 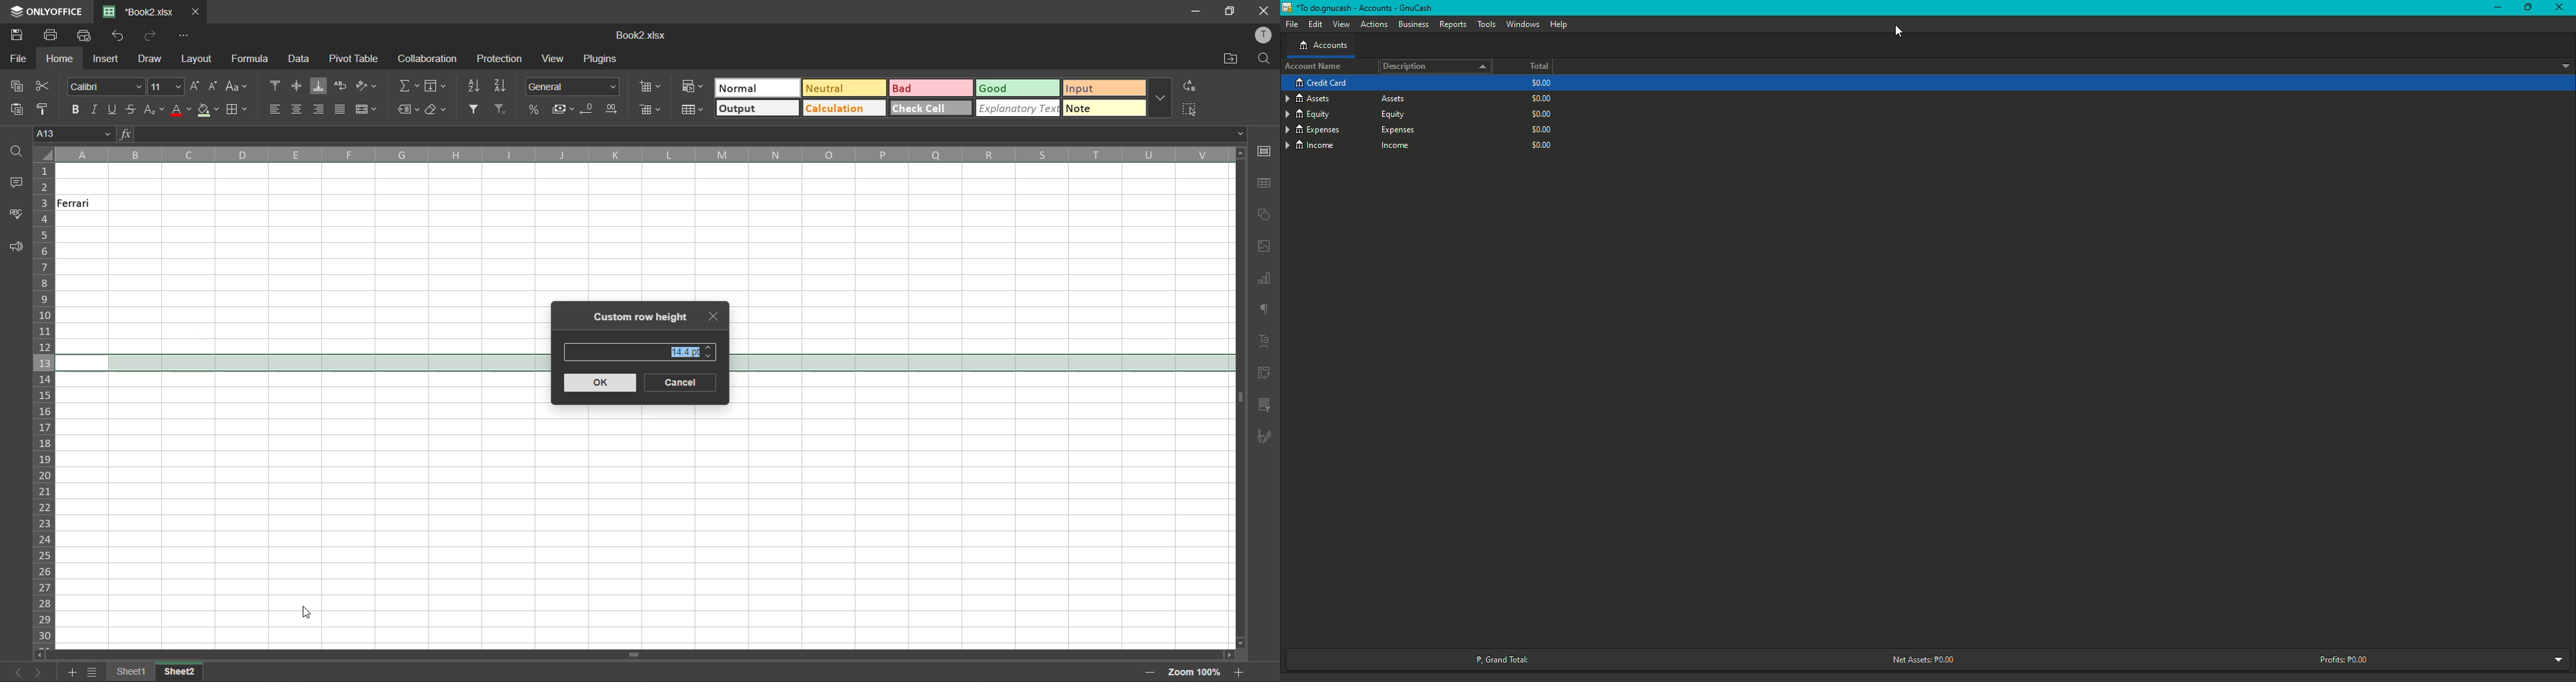 I want to click on copy style, so click(x=47, y=107).